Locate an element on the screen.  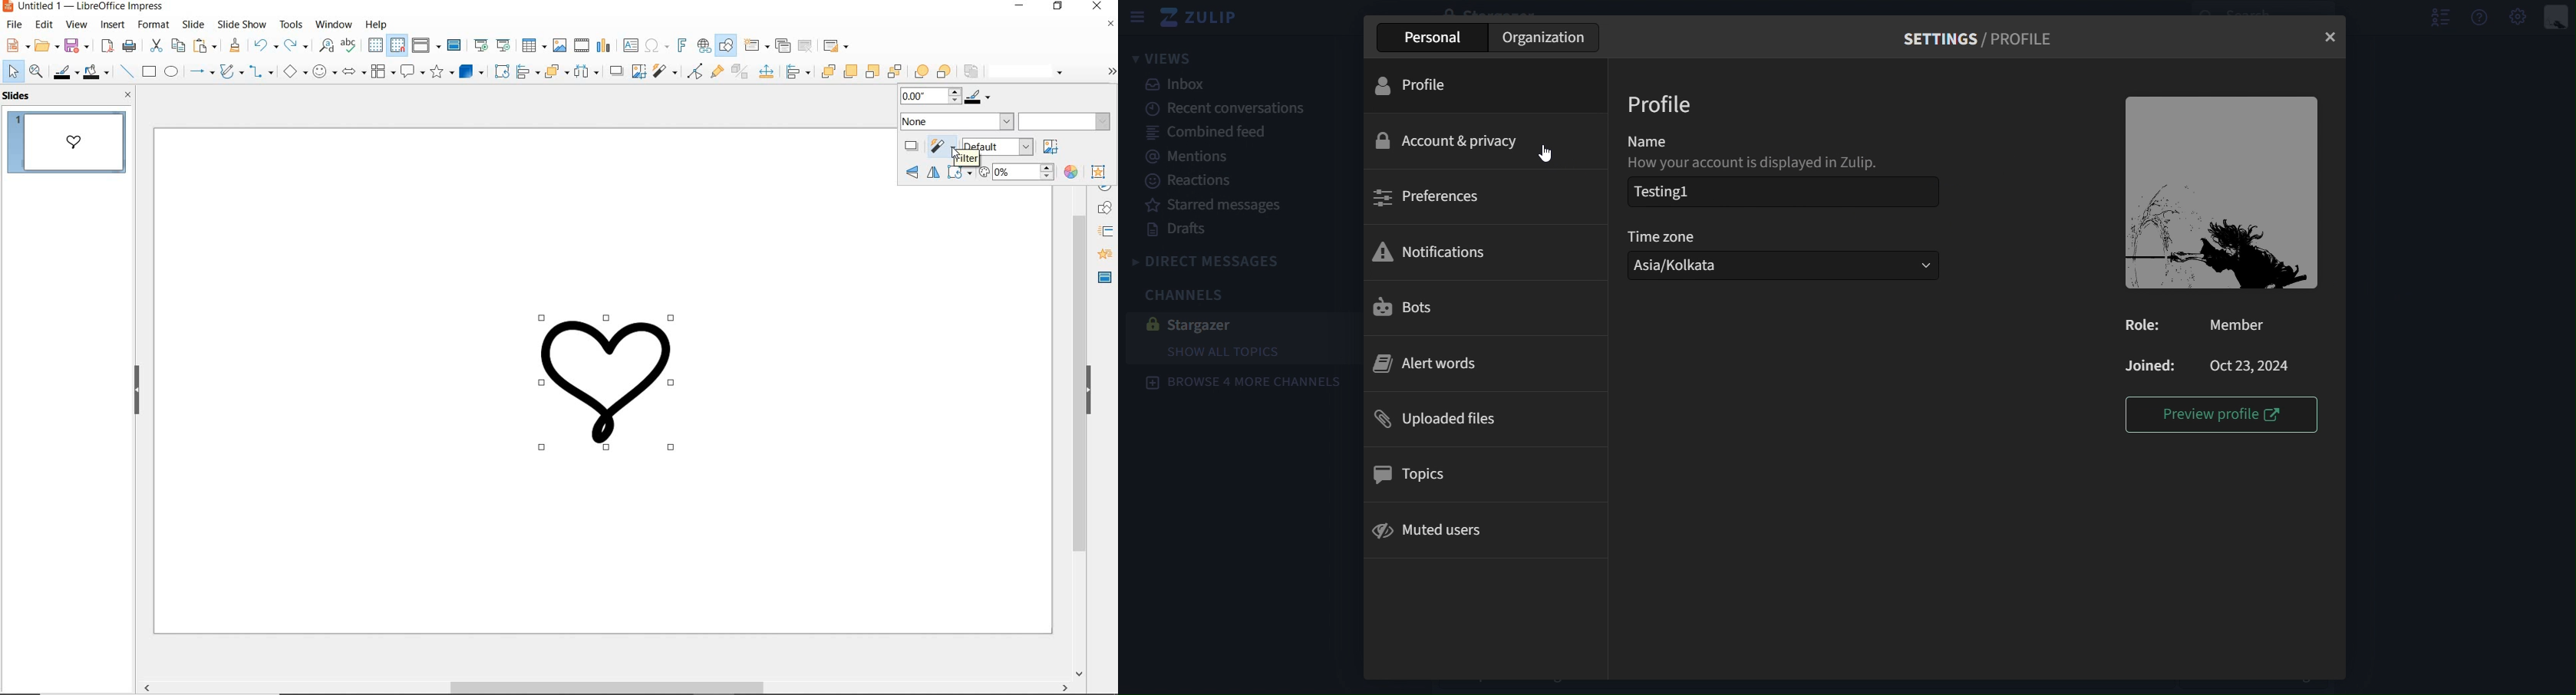
spelling is located at coordinates (350, 45).